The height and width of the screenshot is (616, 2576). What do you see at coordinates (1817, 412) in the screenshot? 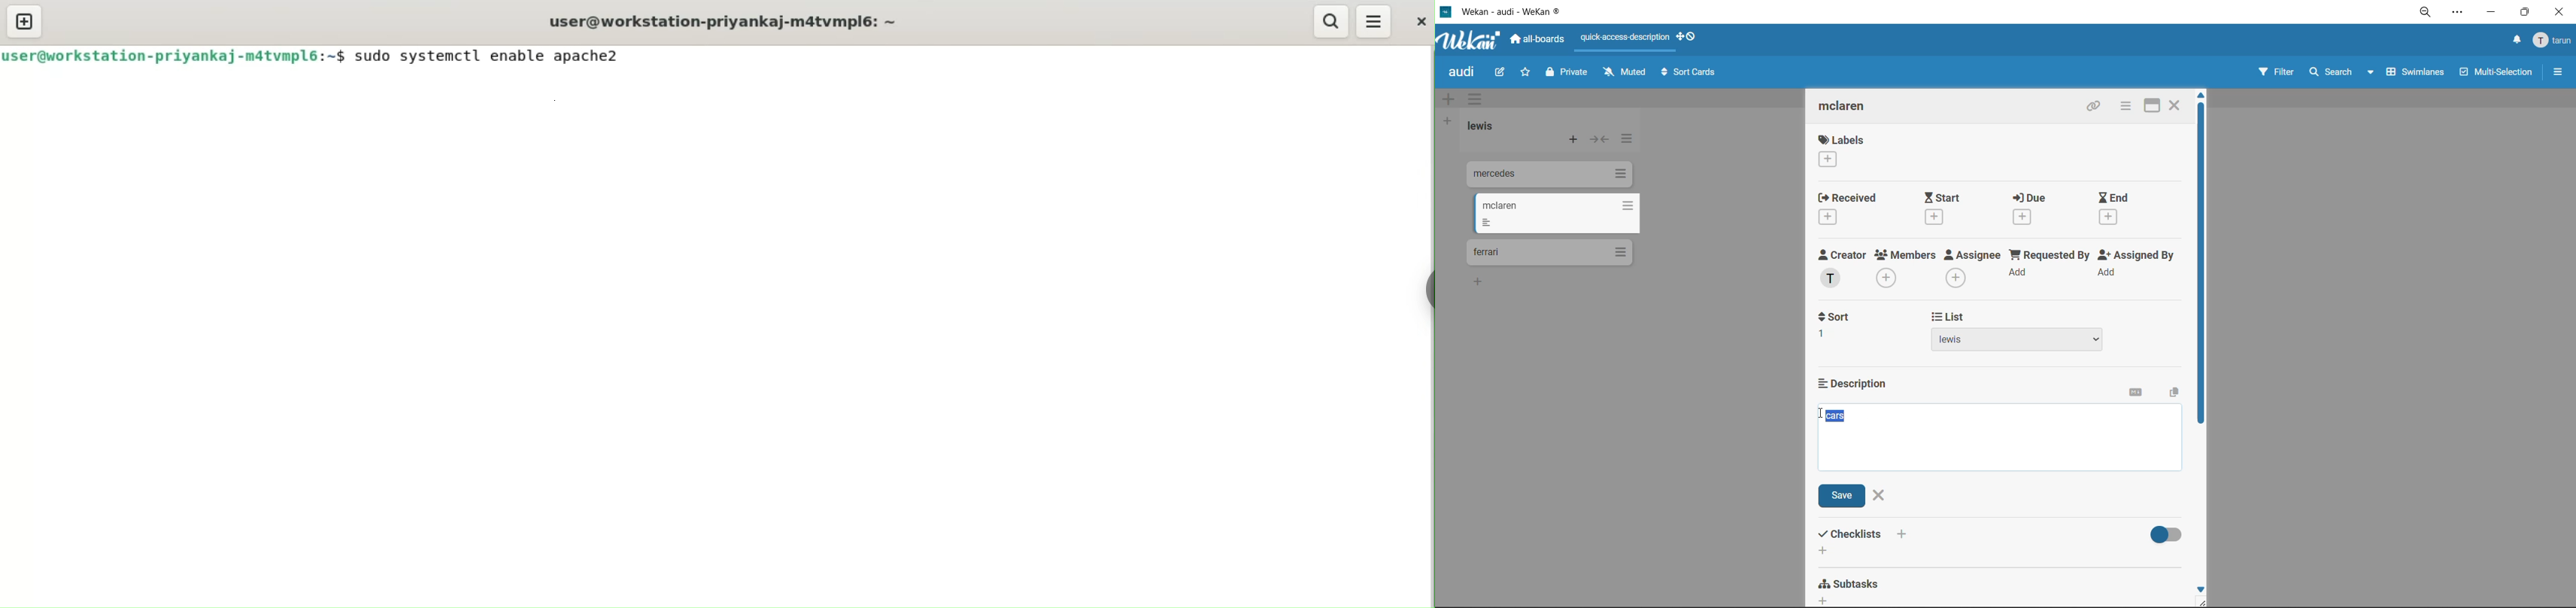
I see `text cursor` at bounding box center [1817, 412].